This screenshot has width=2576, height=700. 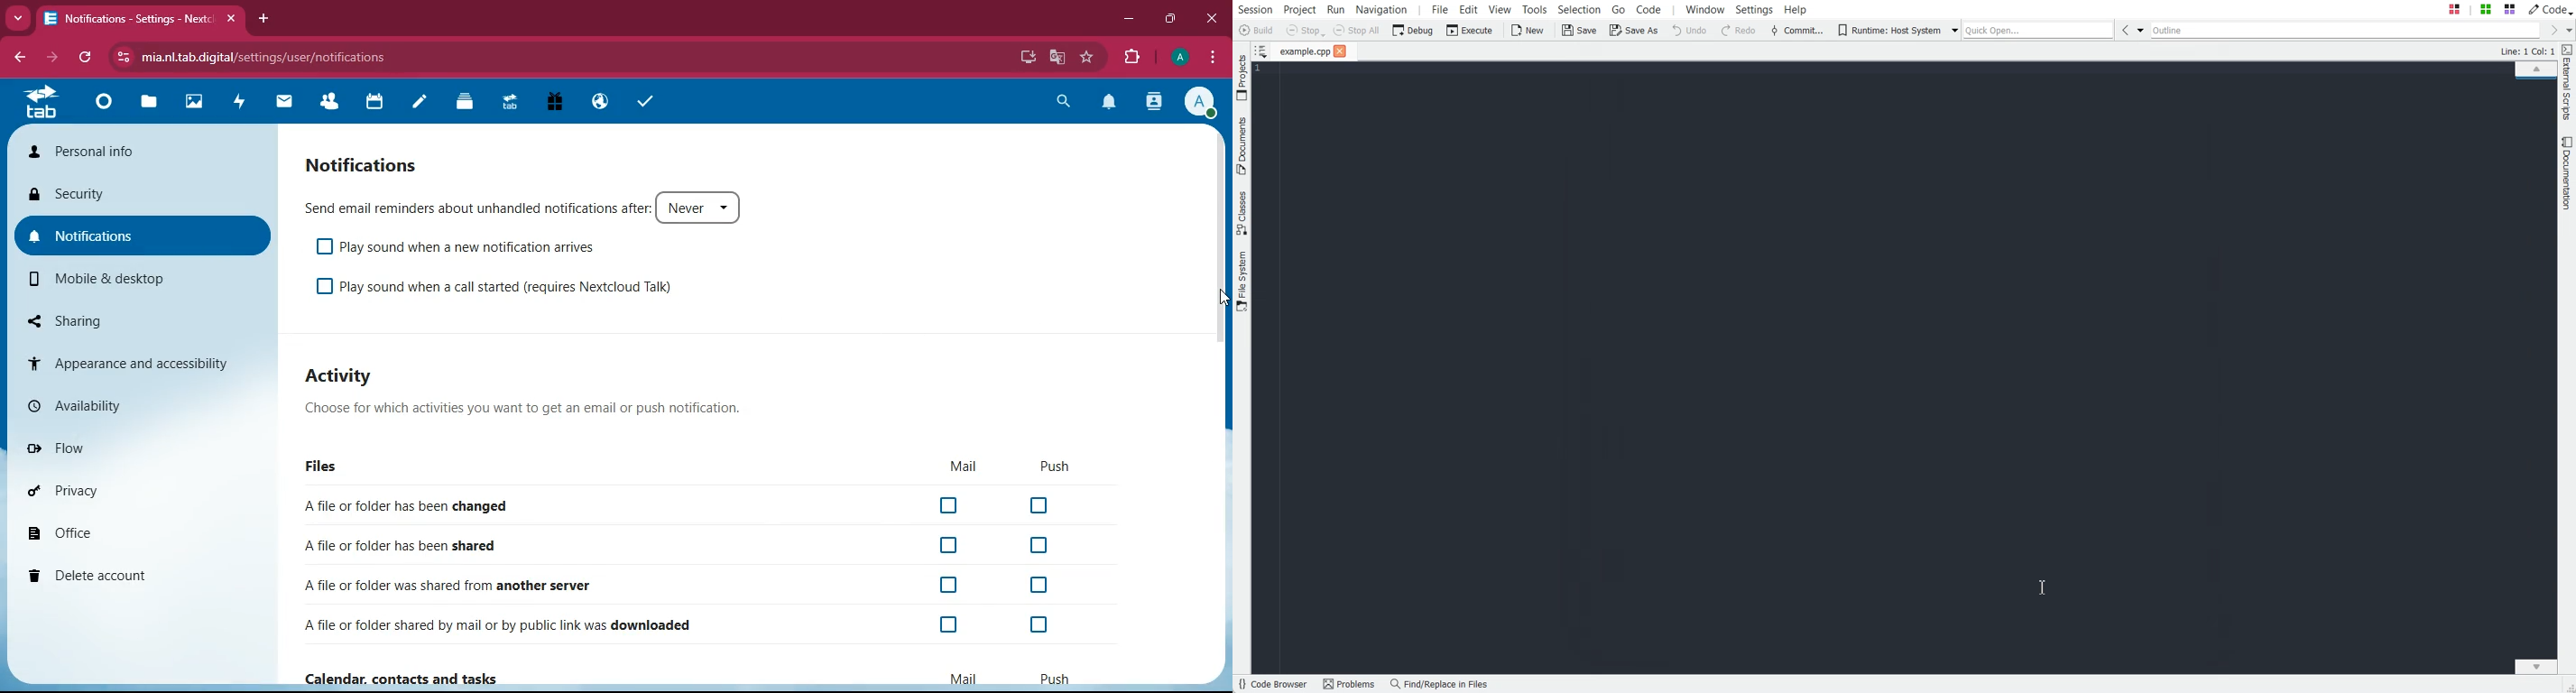 I want to click on A file or folder has been shared, so click(x=400, y=548).